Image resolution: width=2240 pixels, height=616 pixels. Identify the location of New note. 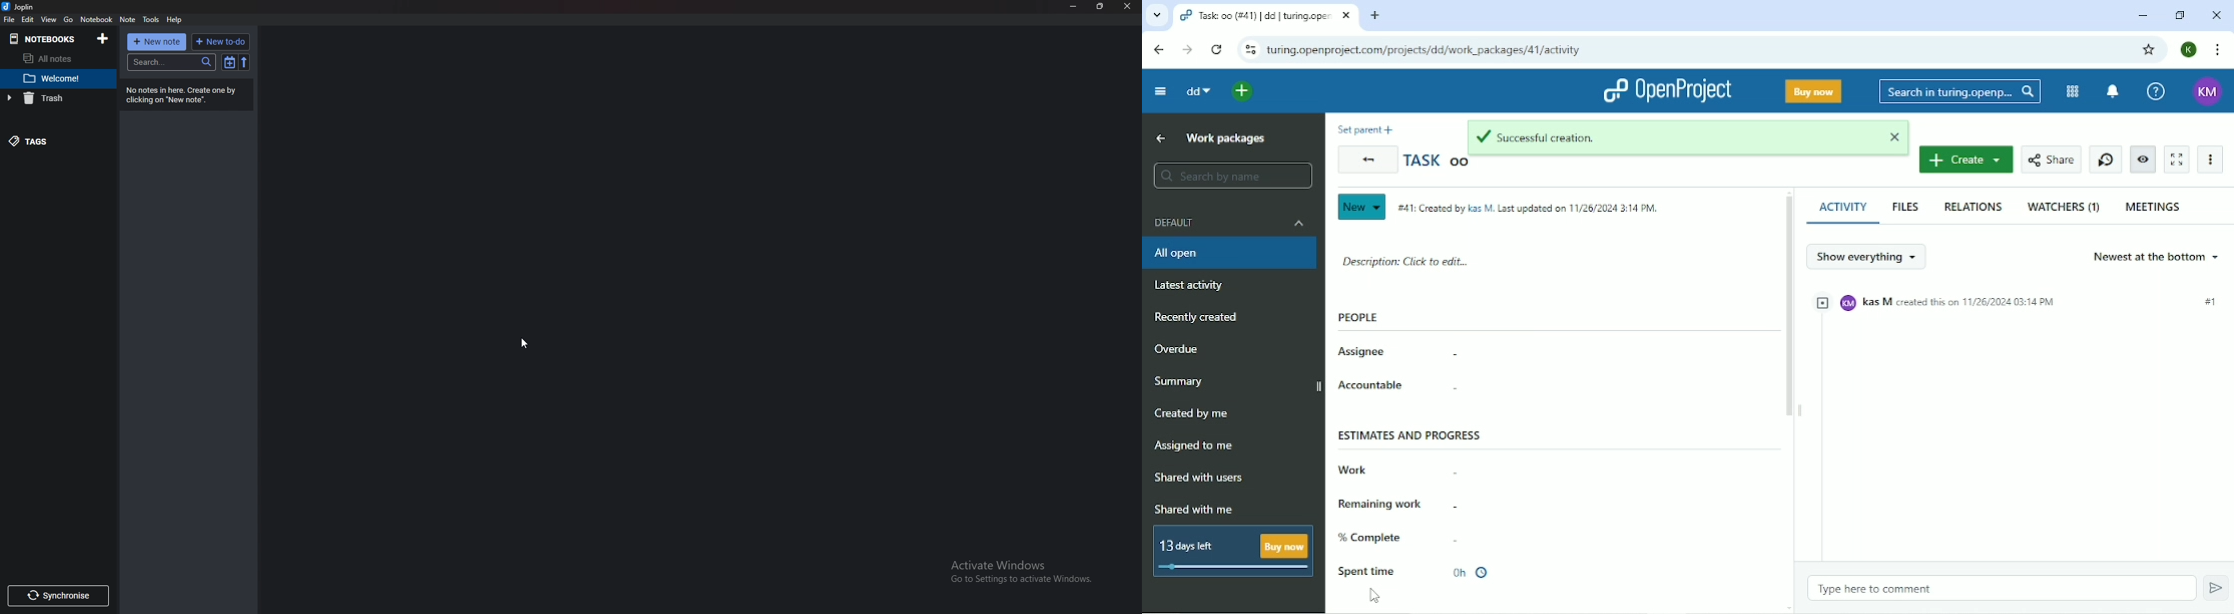
(156, 41).